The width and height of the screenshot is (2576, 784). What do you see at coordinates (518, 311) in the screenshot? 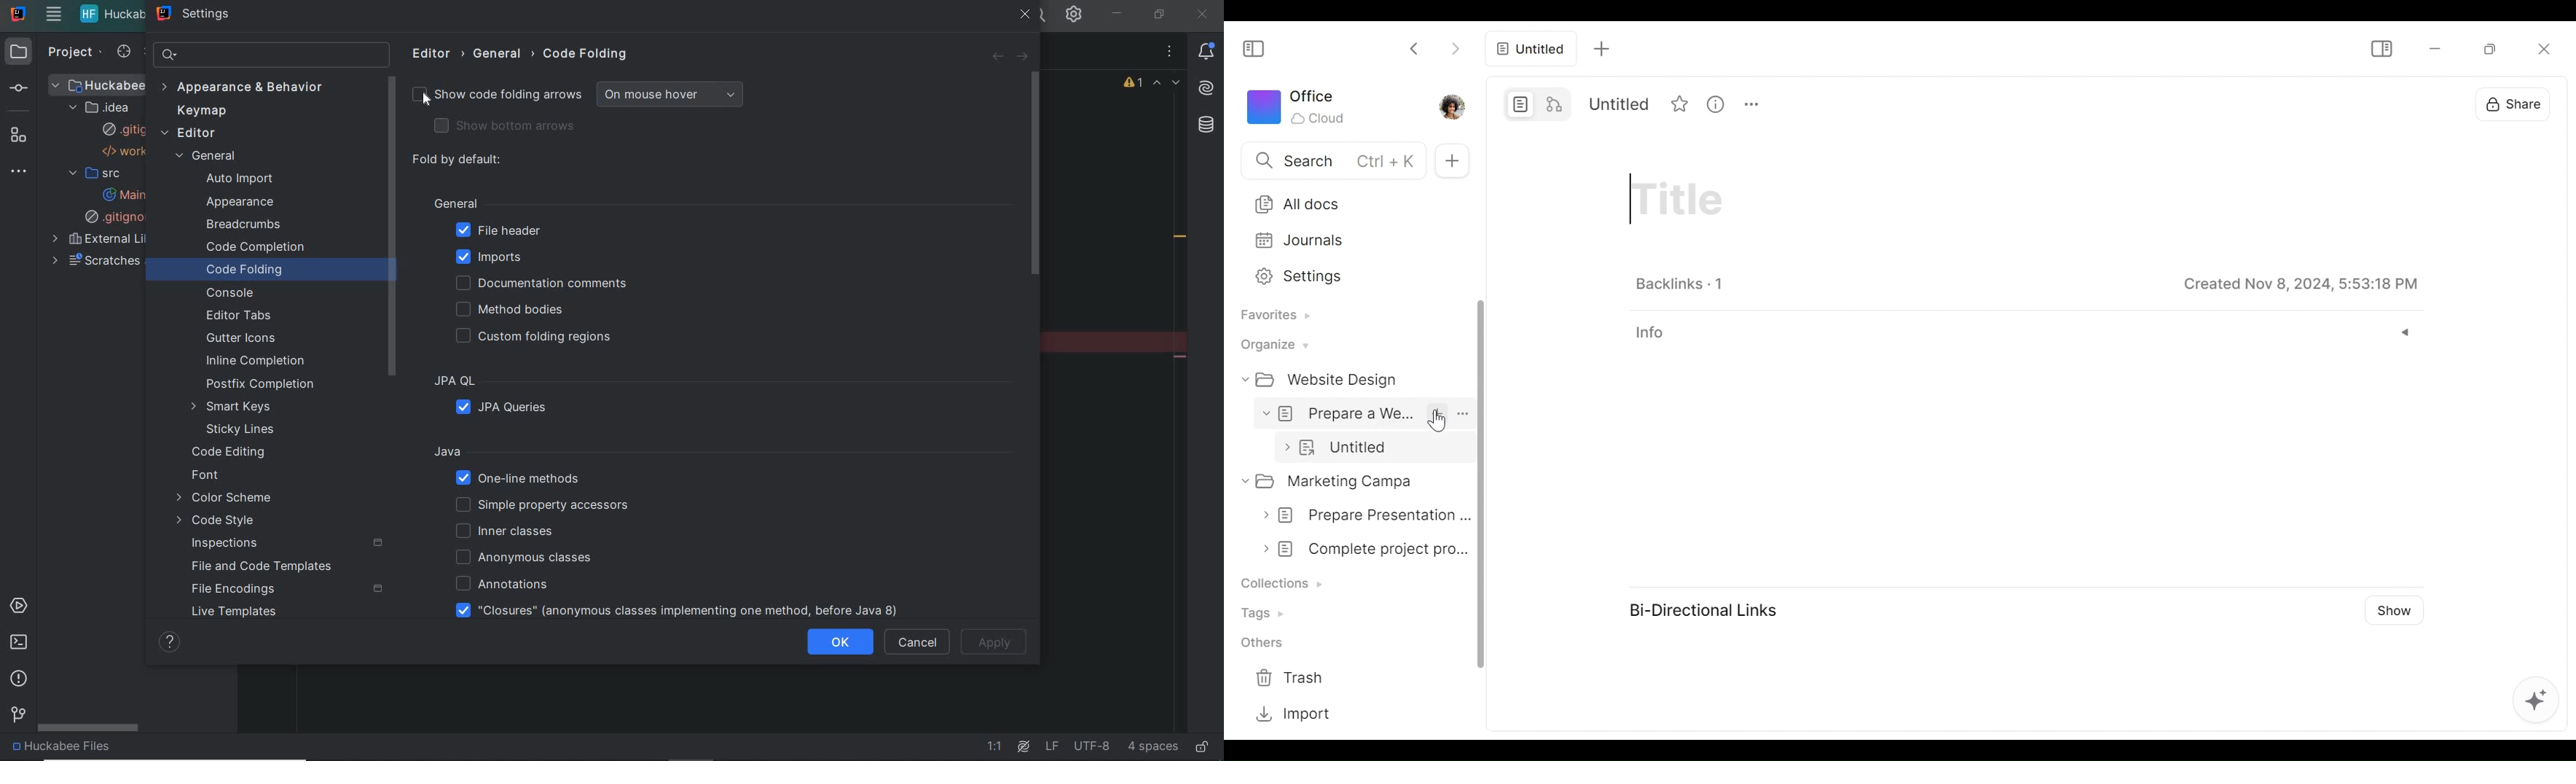
I see `method bodies` at bounding box center [518, 311].